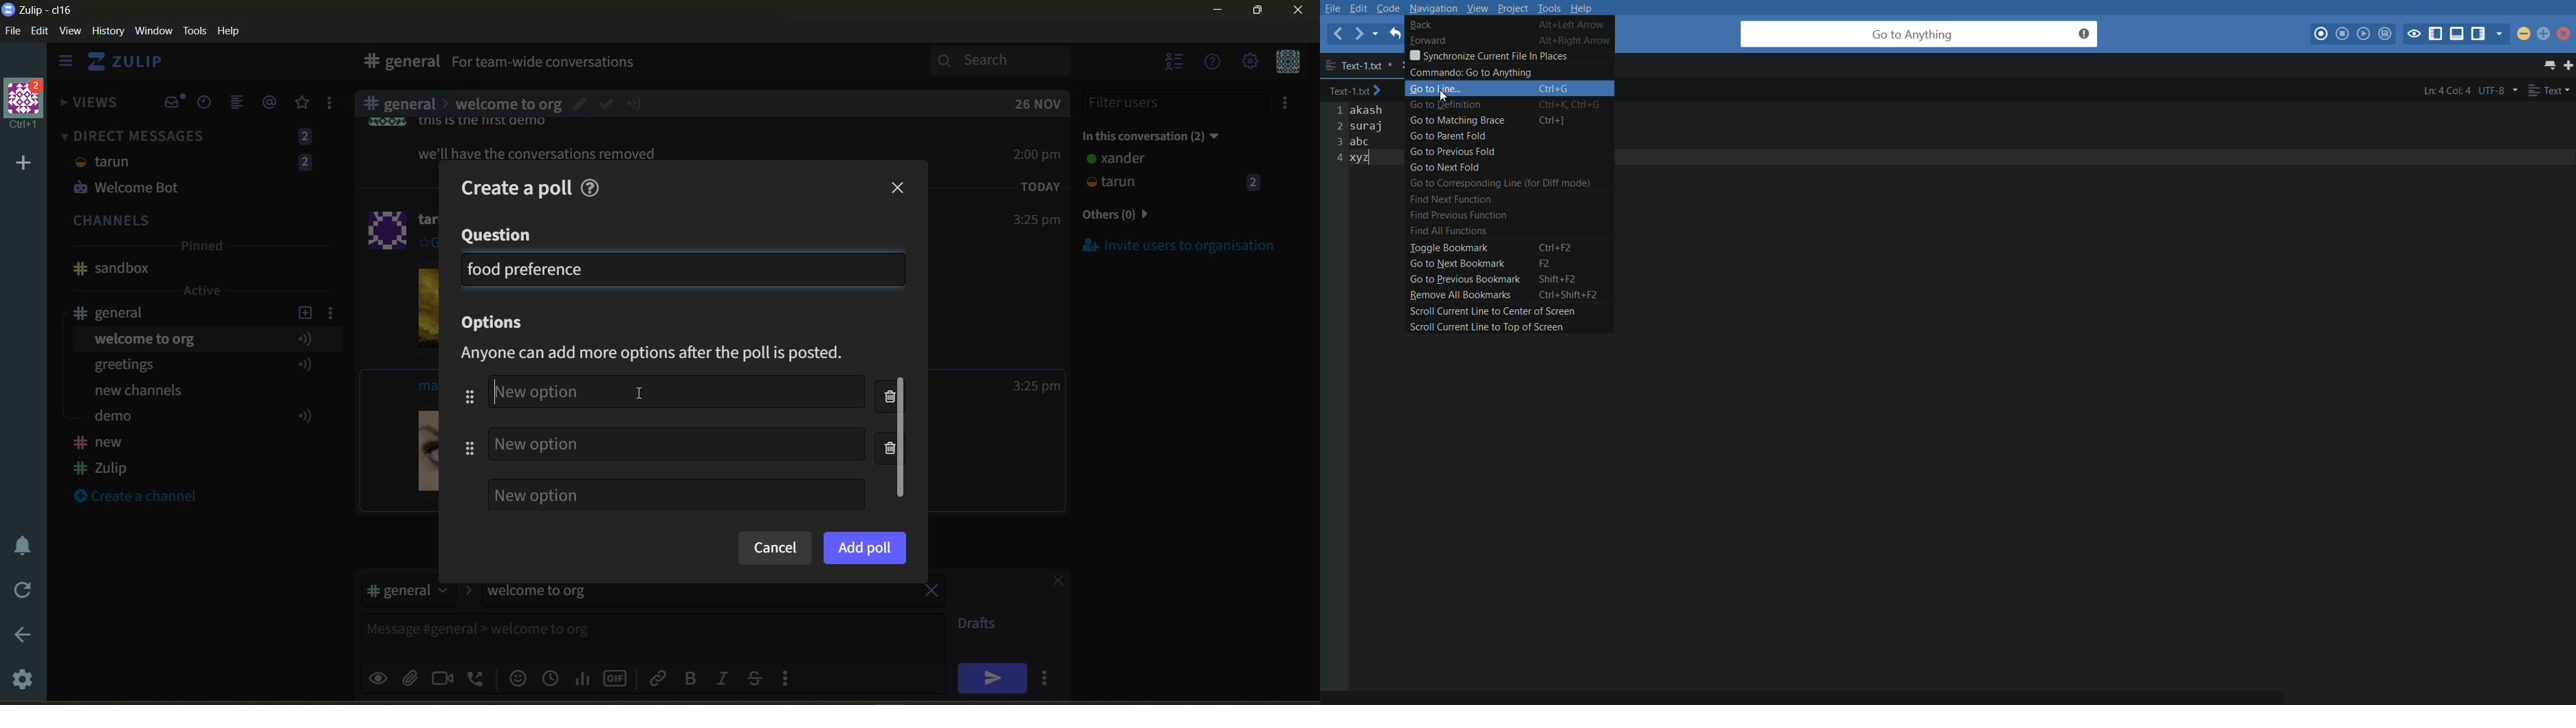 The image size is (2576, 728). Describe the element at coordinates (1376, 161) in the screenshot. I see `text cursor` at that location.